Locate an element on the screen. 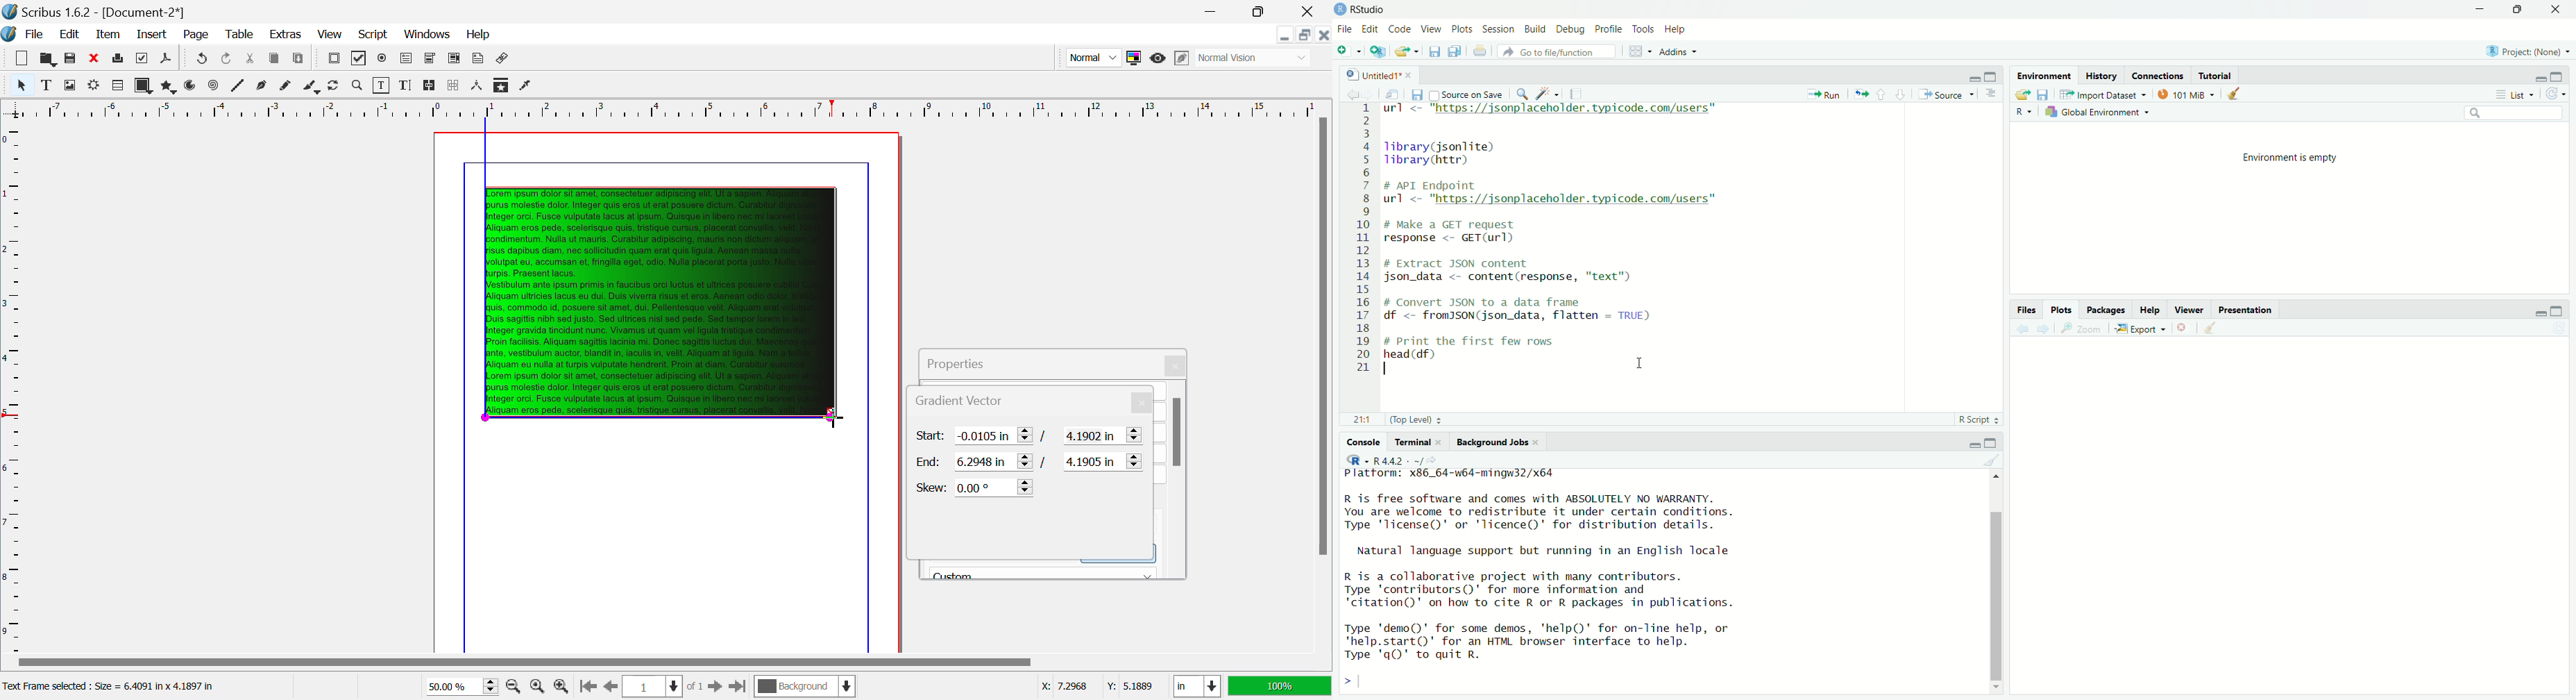 The width and height of the screenshot is (2576, 700). Export is located at coordinates (2139, 329).